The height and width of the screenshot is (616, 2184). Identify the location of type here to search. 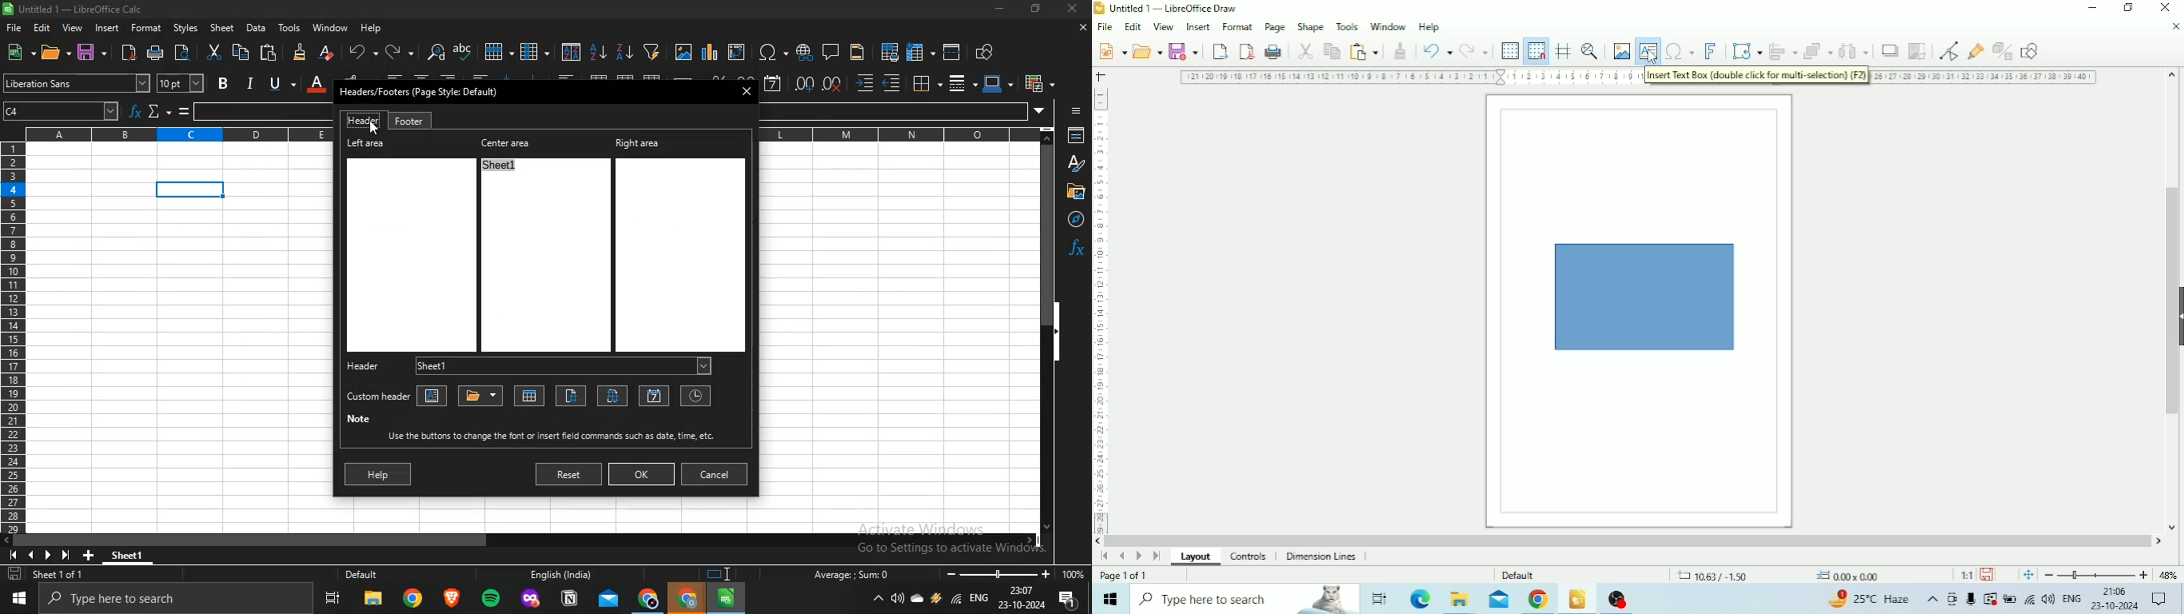
(180, 600).